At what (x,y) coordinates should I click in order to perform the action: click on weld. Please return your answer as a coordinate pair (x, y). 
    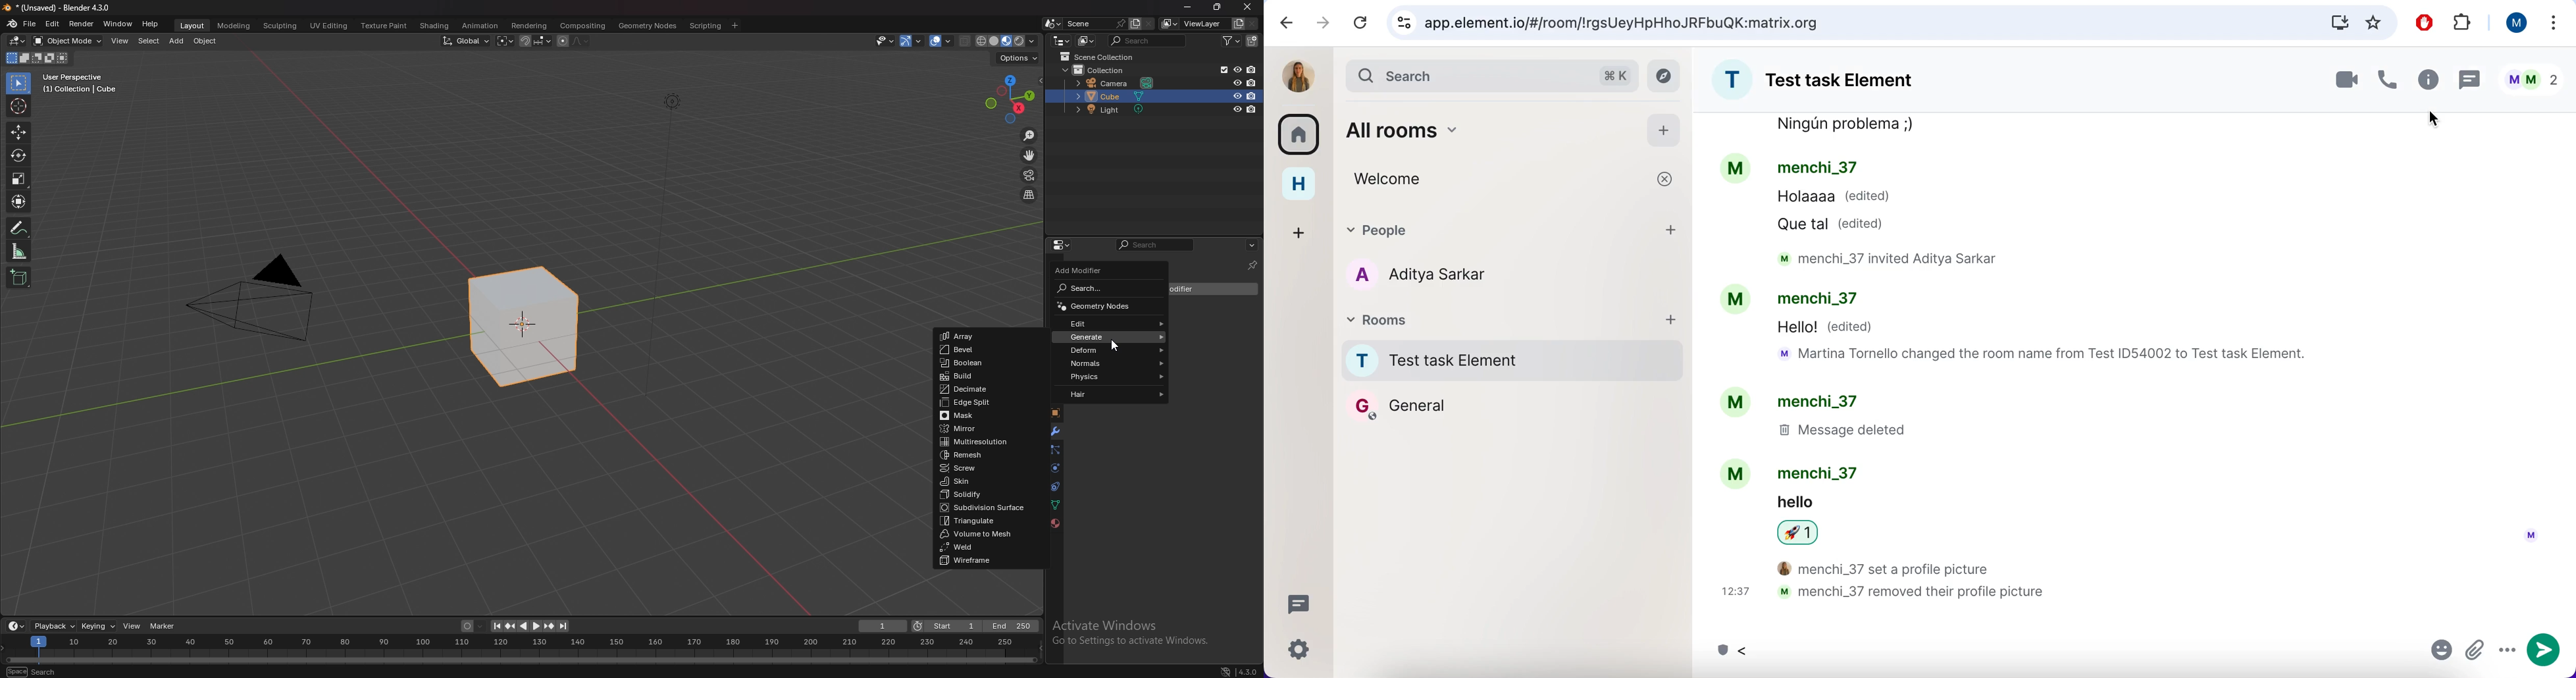
    Looking at the image, I should click on (990, 548).